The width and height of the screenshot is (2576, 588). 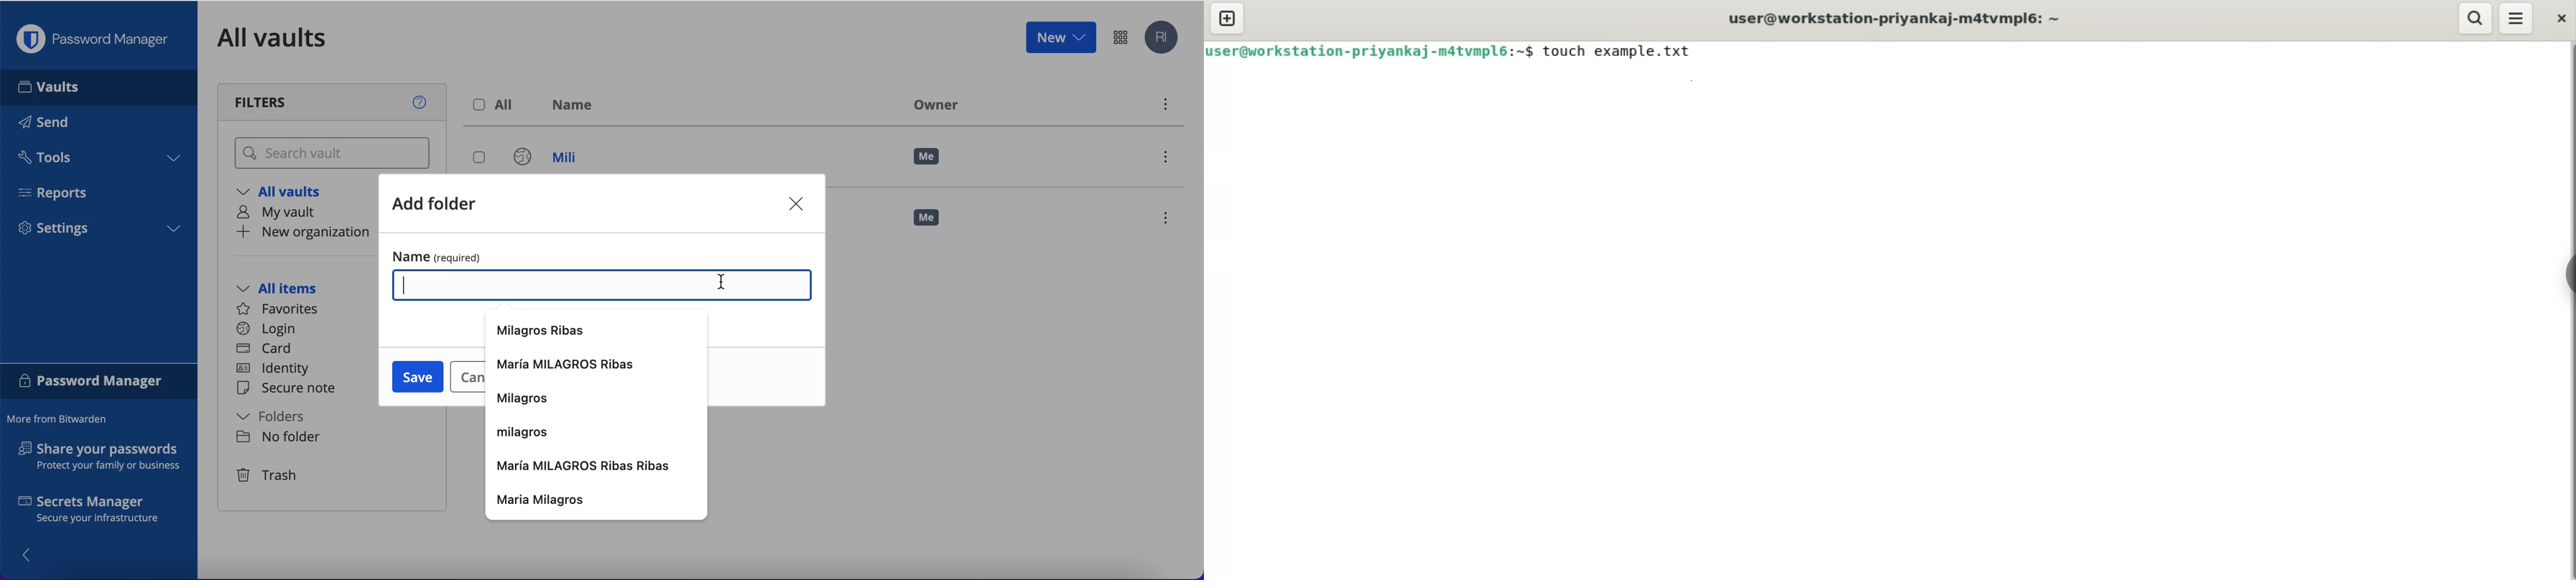 I want to click on secure note, so click(x=291, y=389).